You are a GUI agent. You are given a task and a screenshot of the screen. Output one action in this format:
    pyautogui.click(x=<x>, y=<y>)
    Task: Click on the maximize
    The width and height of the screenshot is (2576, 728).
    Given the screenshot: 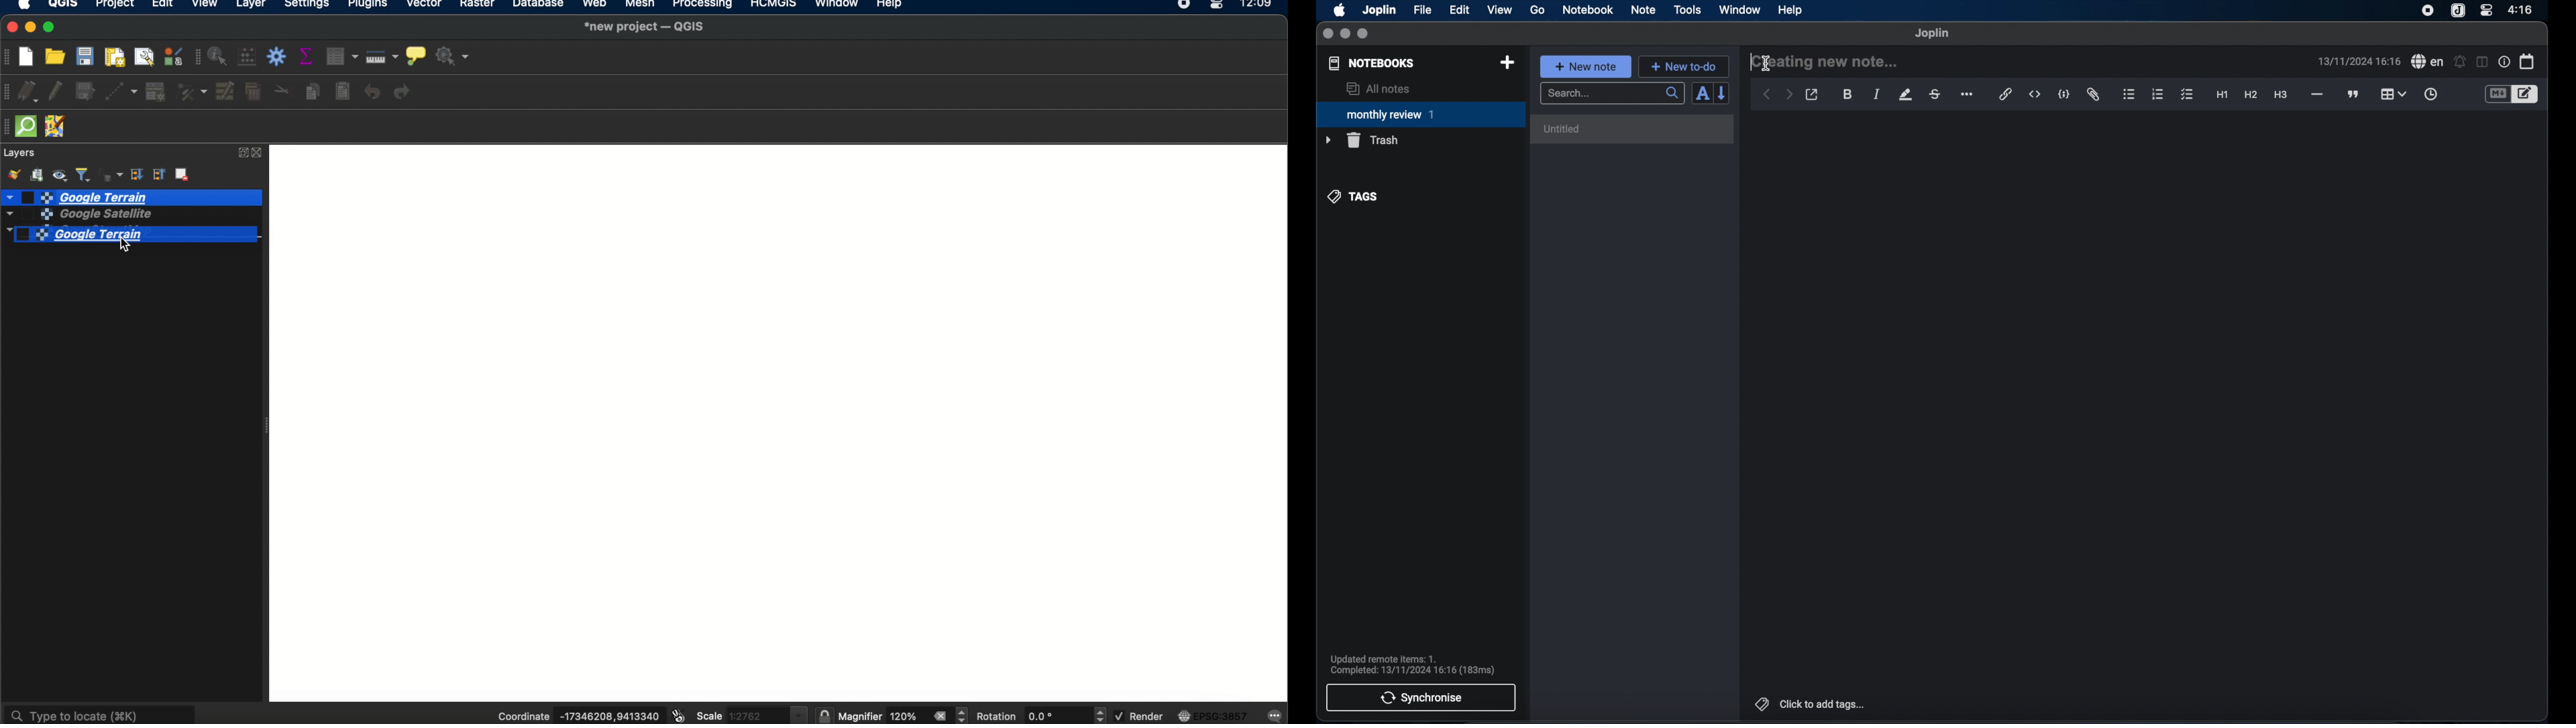 What is the action you would take?
    pyautogui.click(x=1364, y=34)
    